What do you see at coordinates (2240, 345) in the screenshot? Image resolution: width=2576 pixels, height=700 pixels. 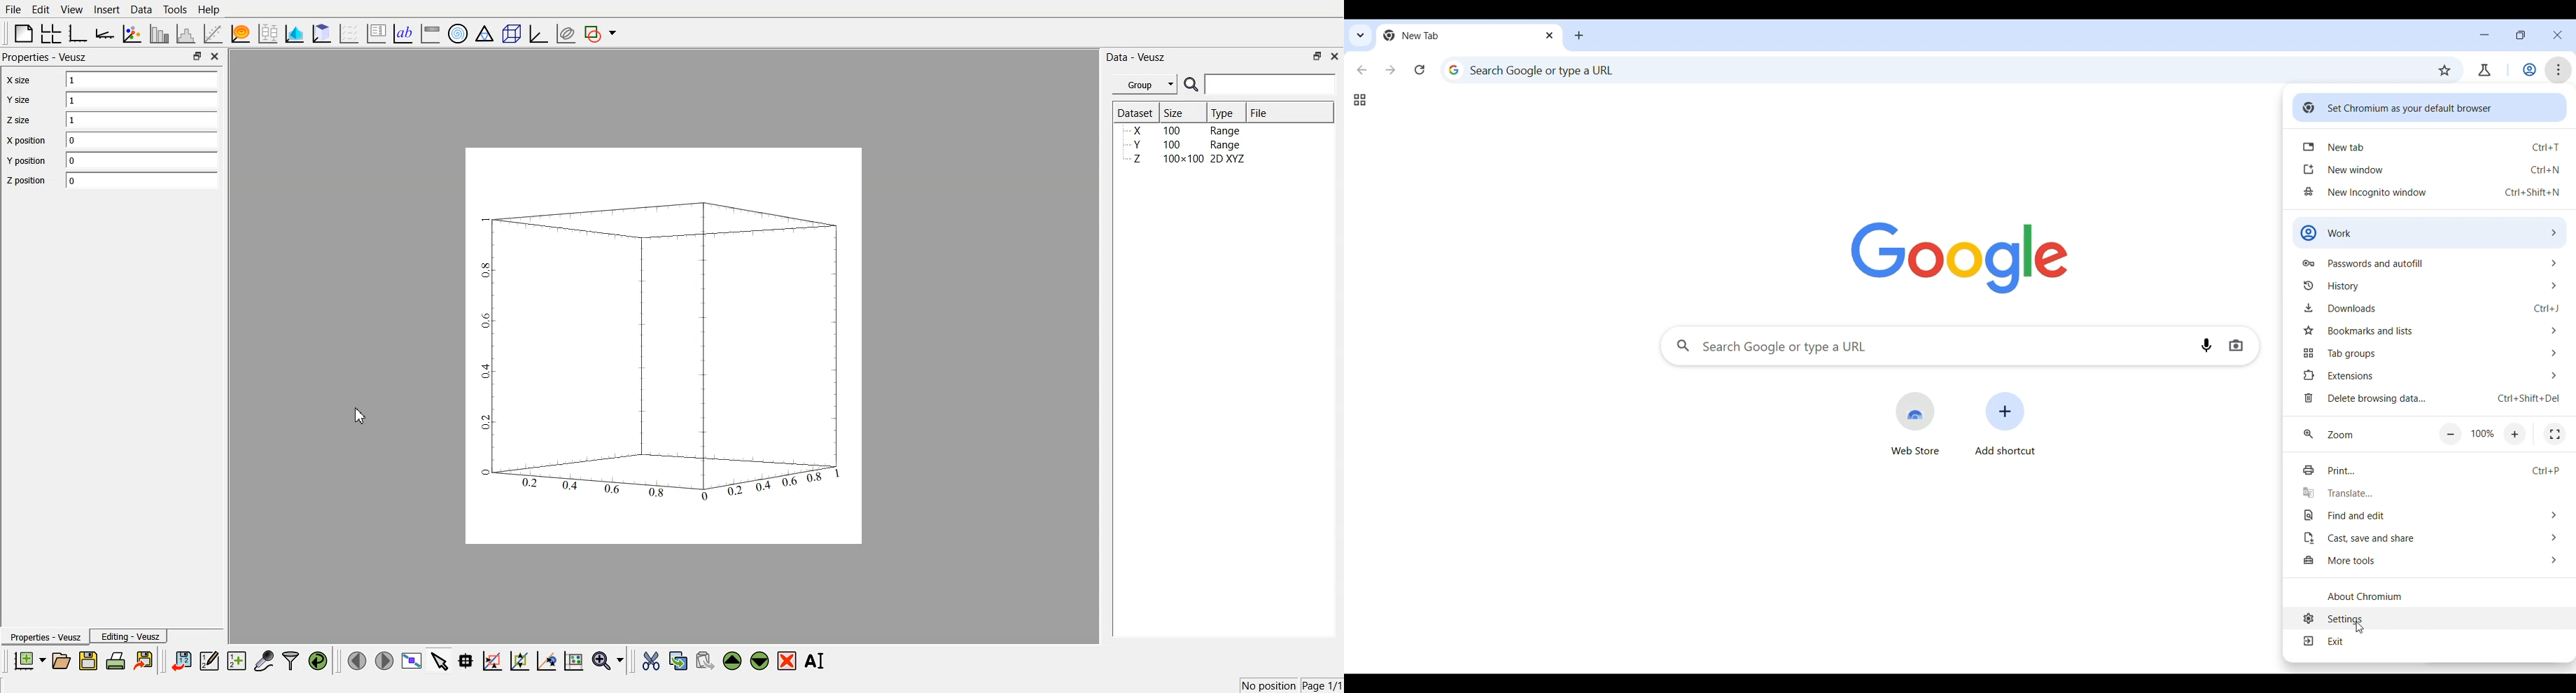 I see `Search by image` at bounding box center [2240, 345].